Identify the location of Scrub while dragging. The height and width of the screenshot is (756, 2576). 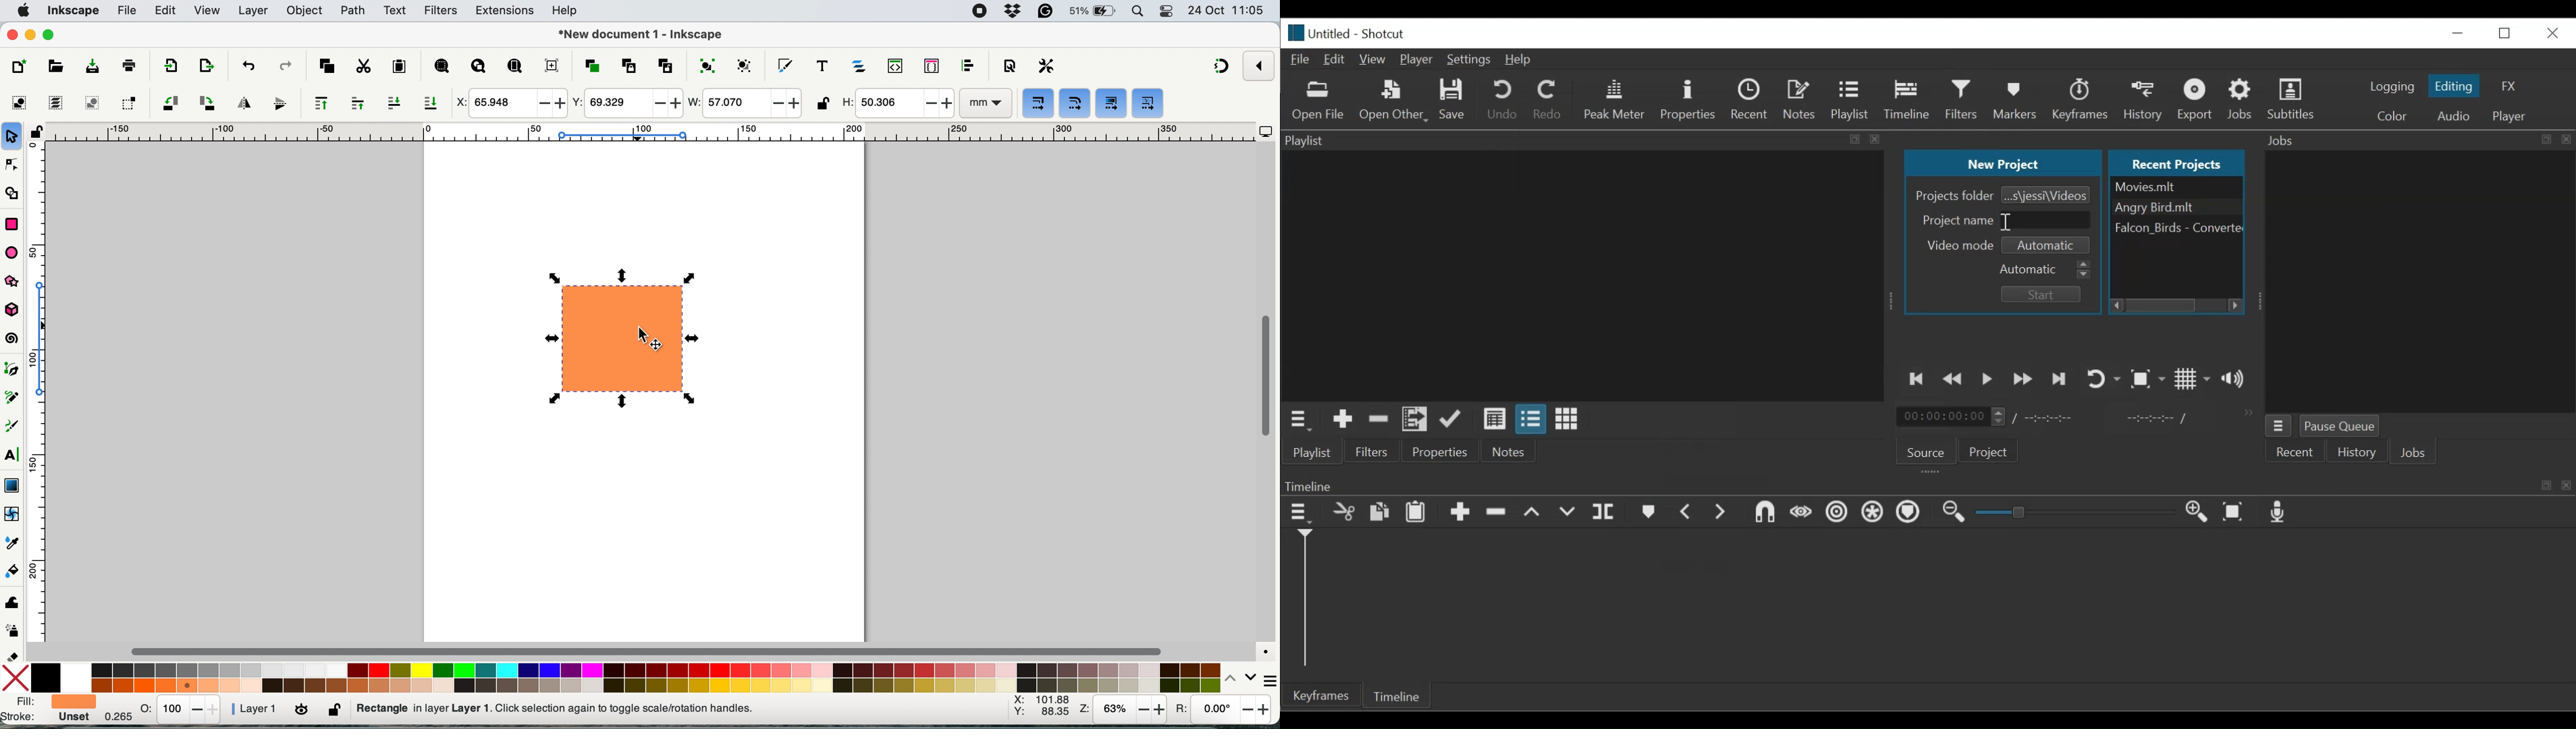
(1801, 514).